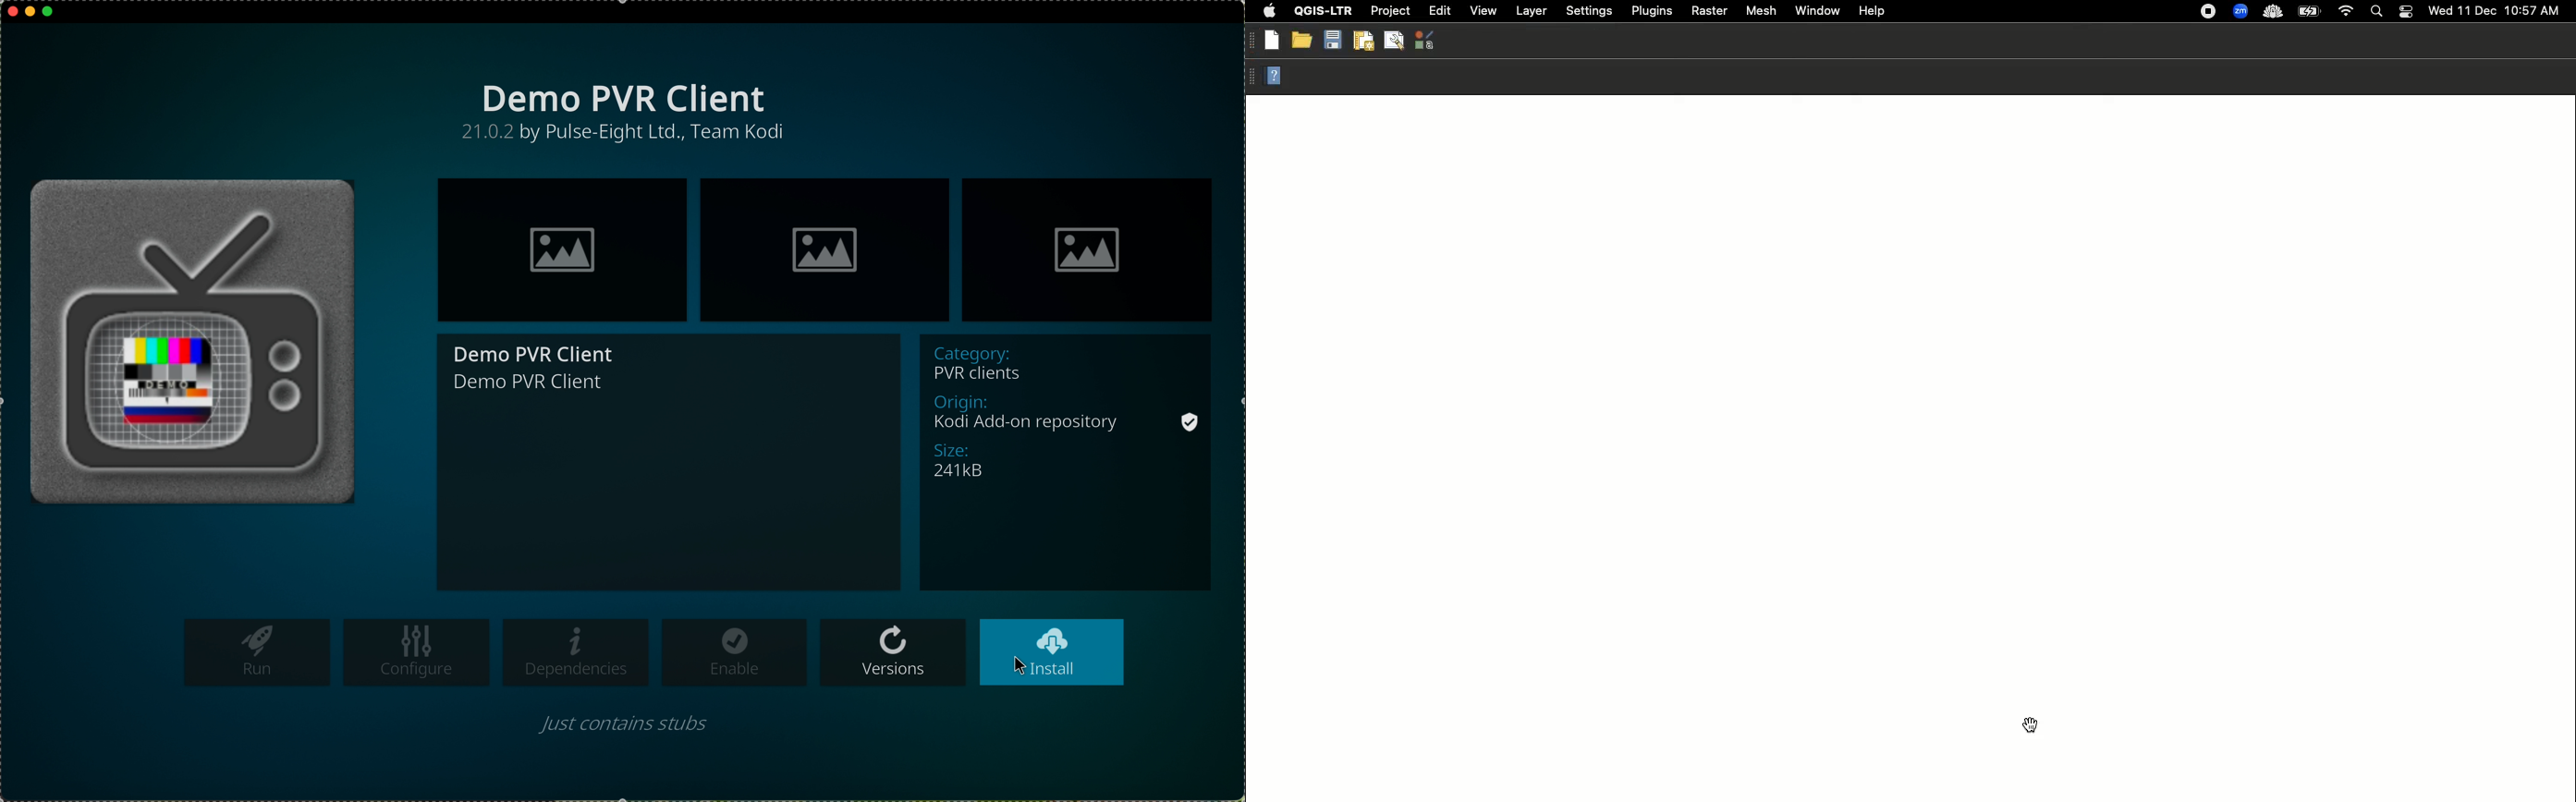  Describe the element at coordinates (626, 727) in the screenshot. I see `just contains stubs` at that location.